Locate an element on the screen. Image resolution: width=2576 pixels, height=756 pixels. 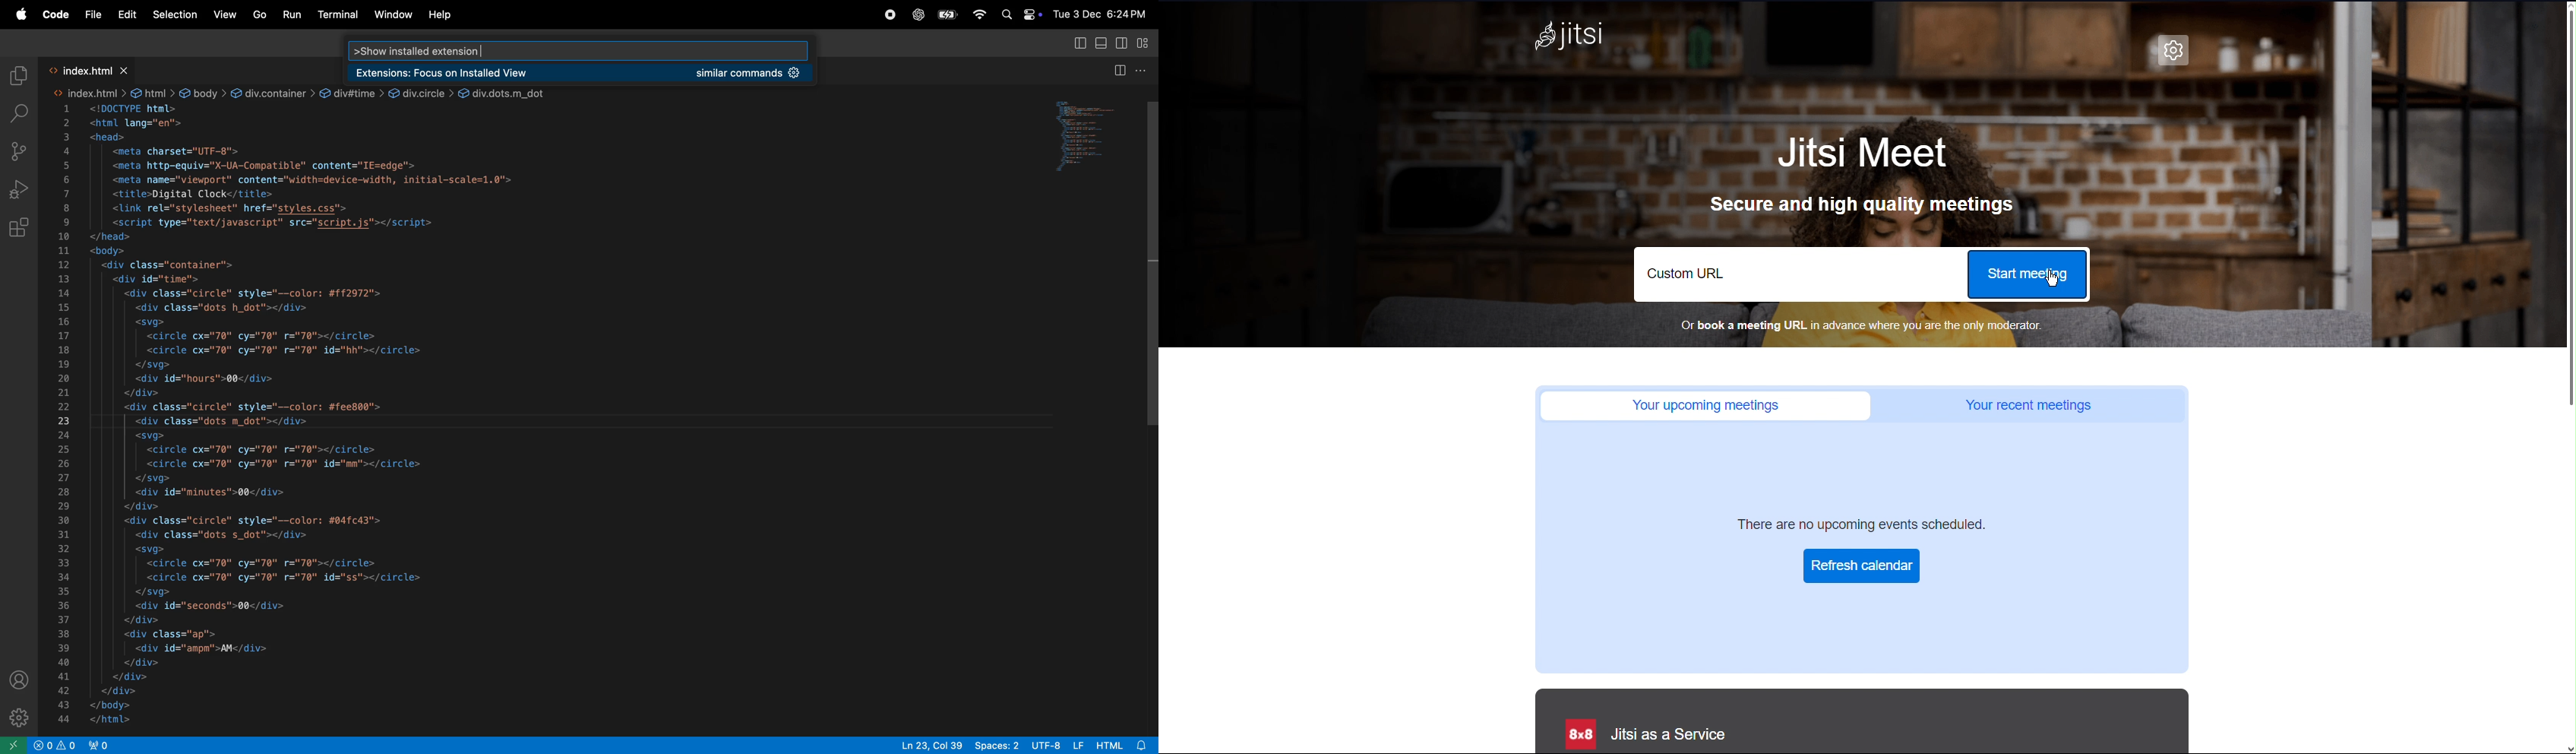
div.container is located at coordinates (272, 92).